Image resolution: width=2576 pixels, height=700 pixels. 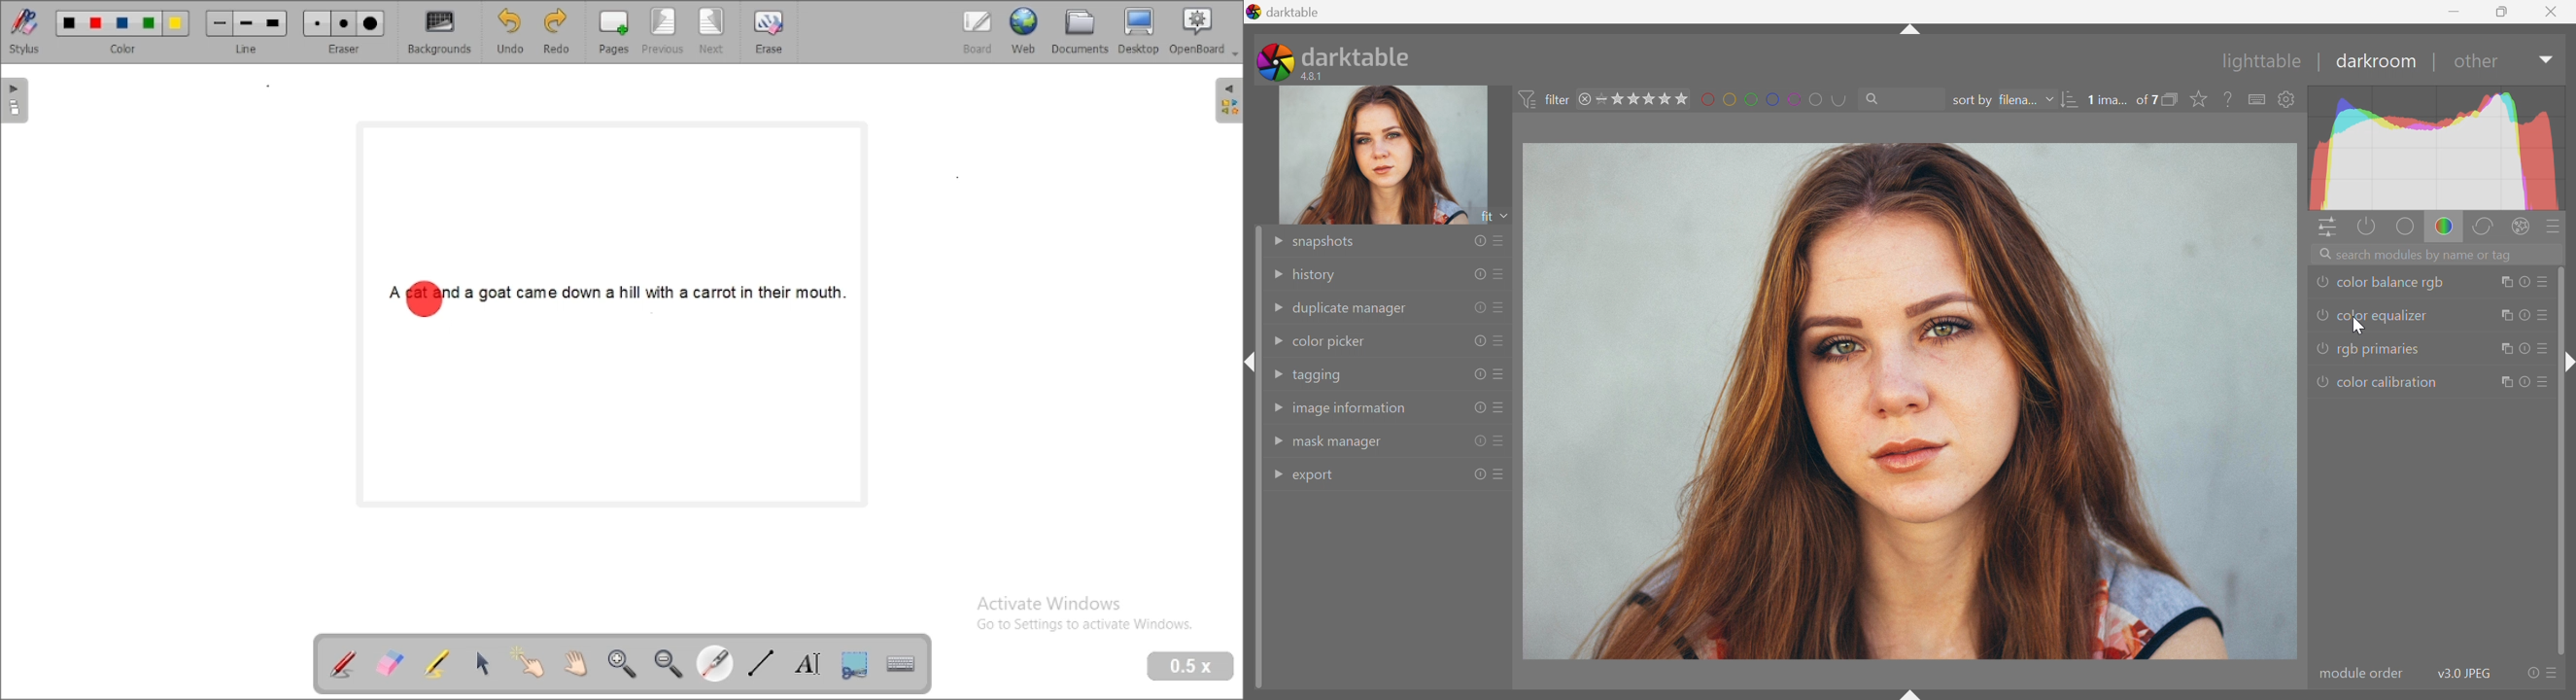 I want to click on shift+ctrl+b, so click(x=1911, y=692).